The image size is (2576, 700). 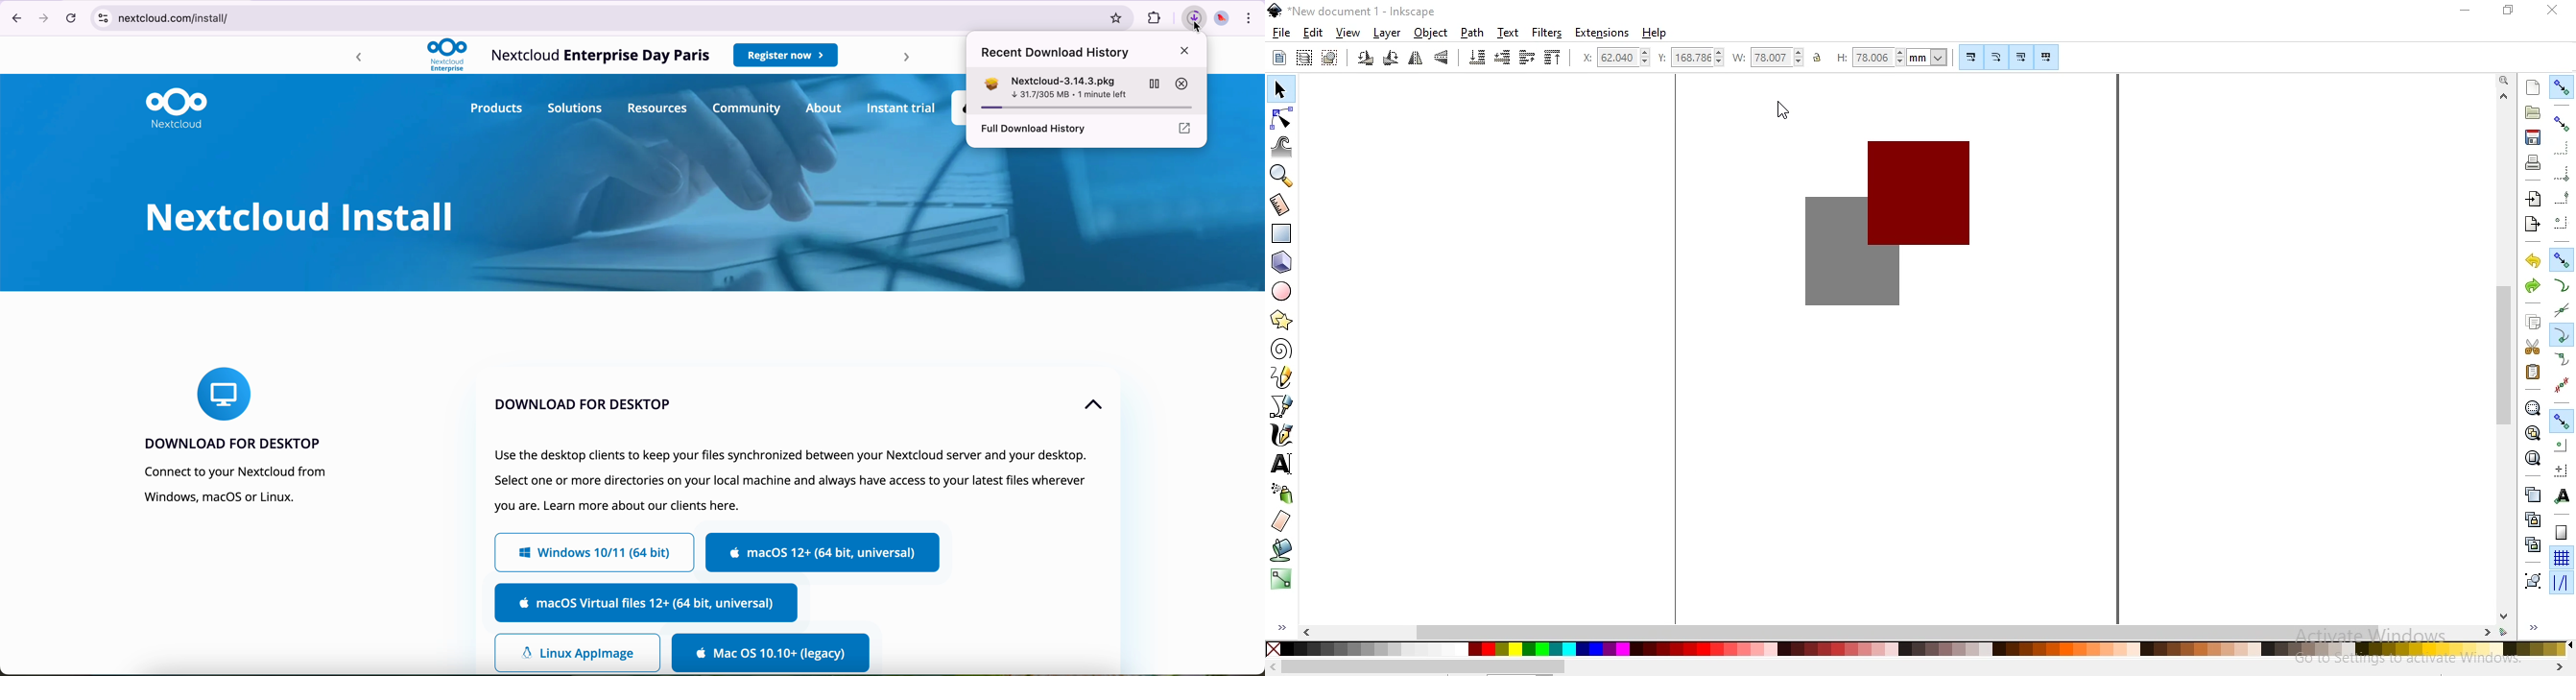 I want to click on MacOs 12+ (64 bit, universal), so click(x=824, y=552).